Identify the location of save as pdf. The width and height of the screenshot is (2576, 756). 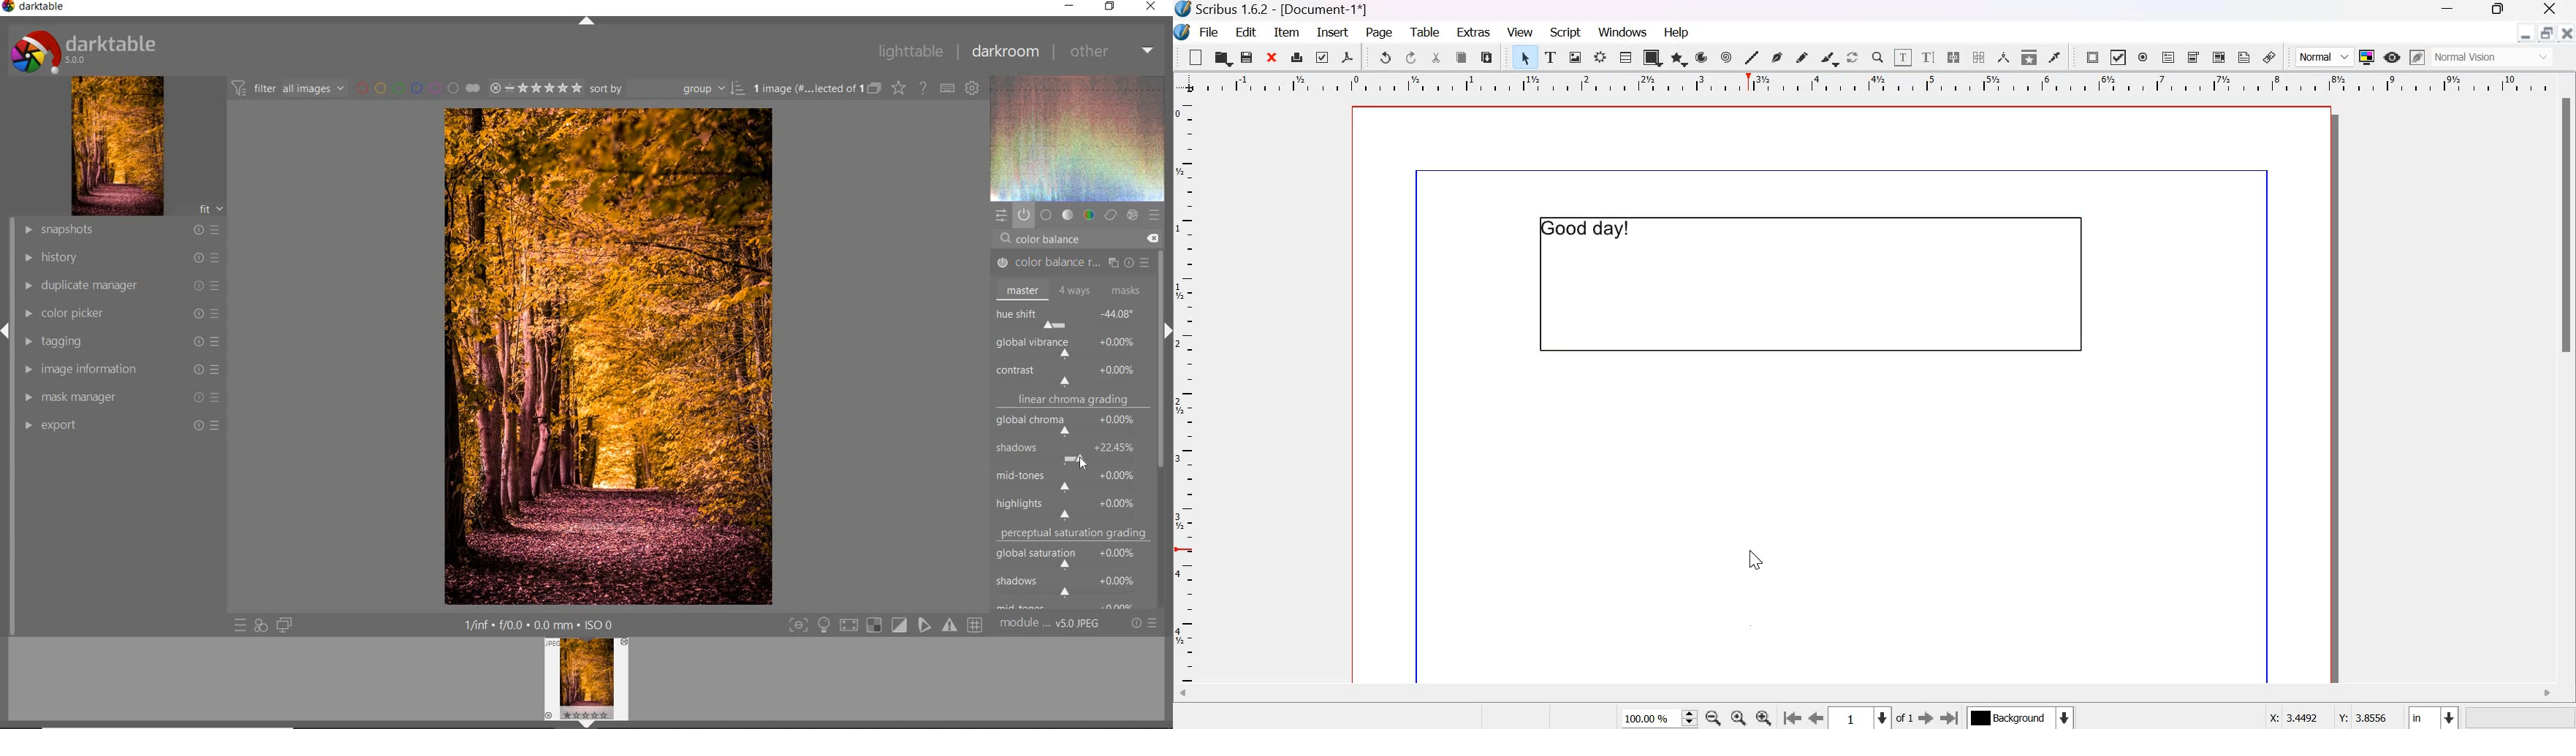
(1347, 57).